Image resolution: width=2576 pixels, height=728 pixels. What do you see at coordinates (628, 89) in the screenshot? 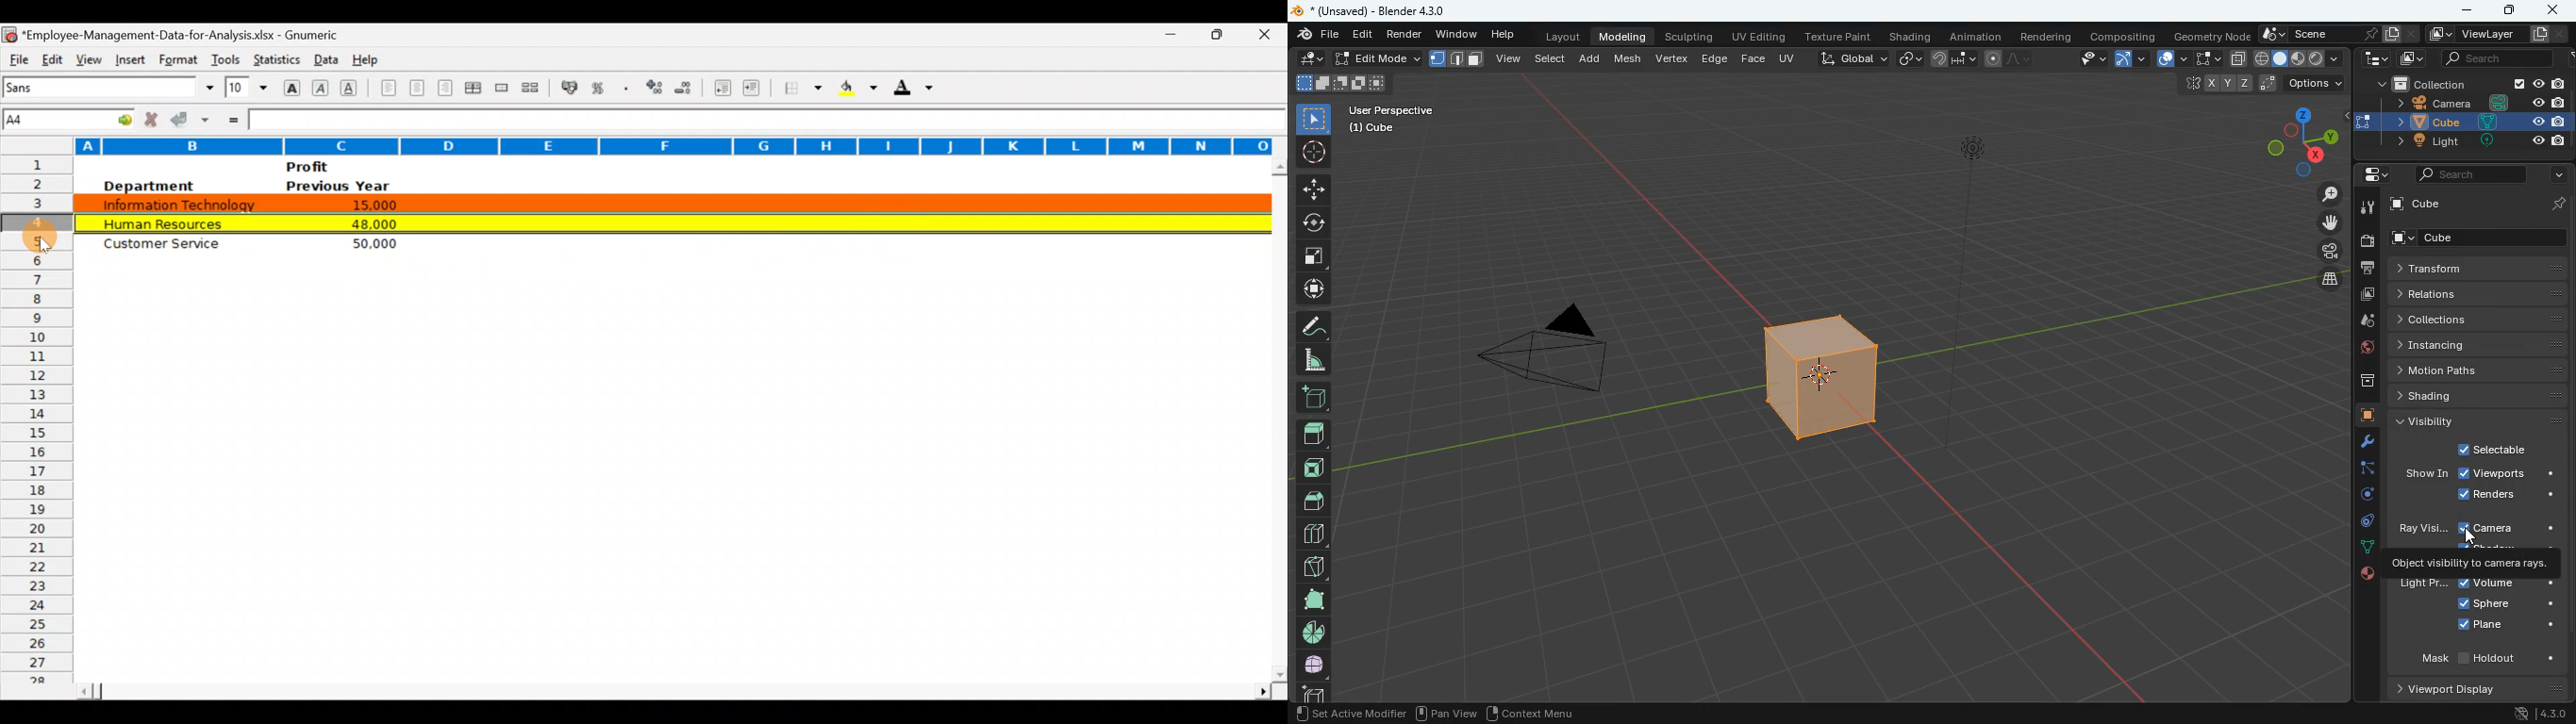
I see `Include a thousands operator` at bounding box center [628, 89].